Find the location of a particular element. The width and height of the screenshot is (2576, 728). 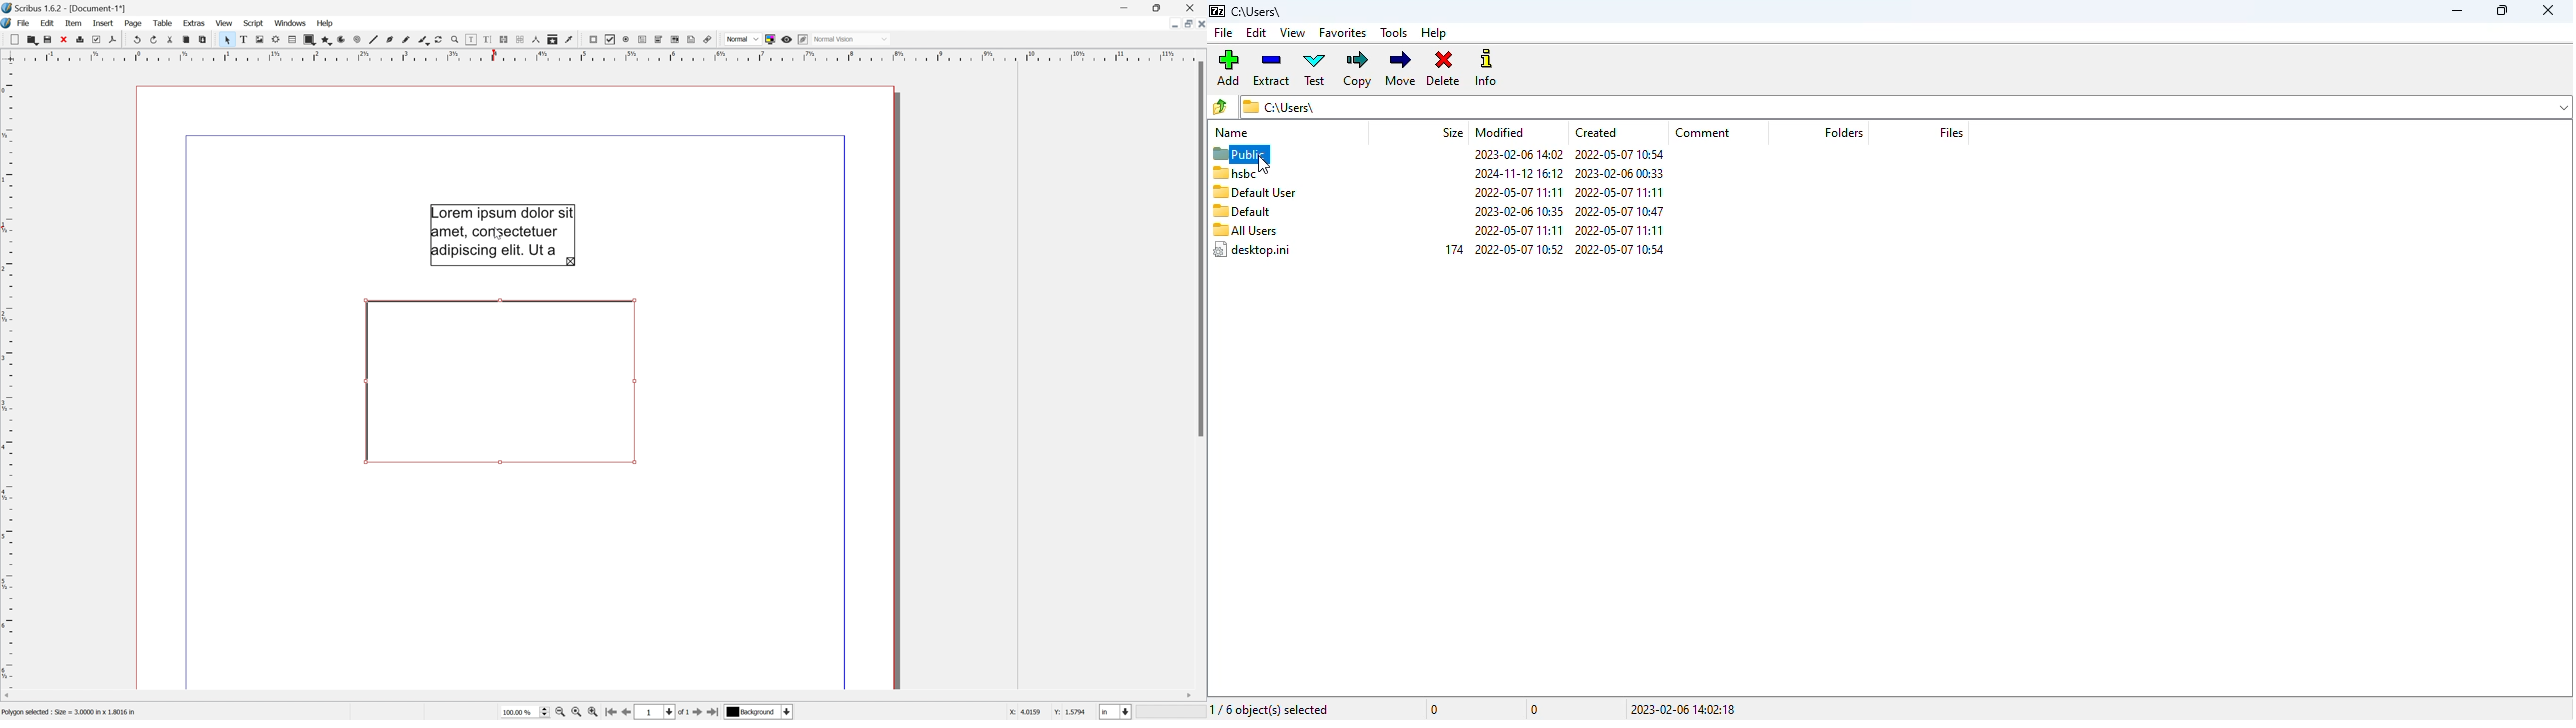

Edit contents of frame is located at coordinates (470, 39).